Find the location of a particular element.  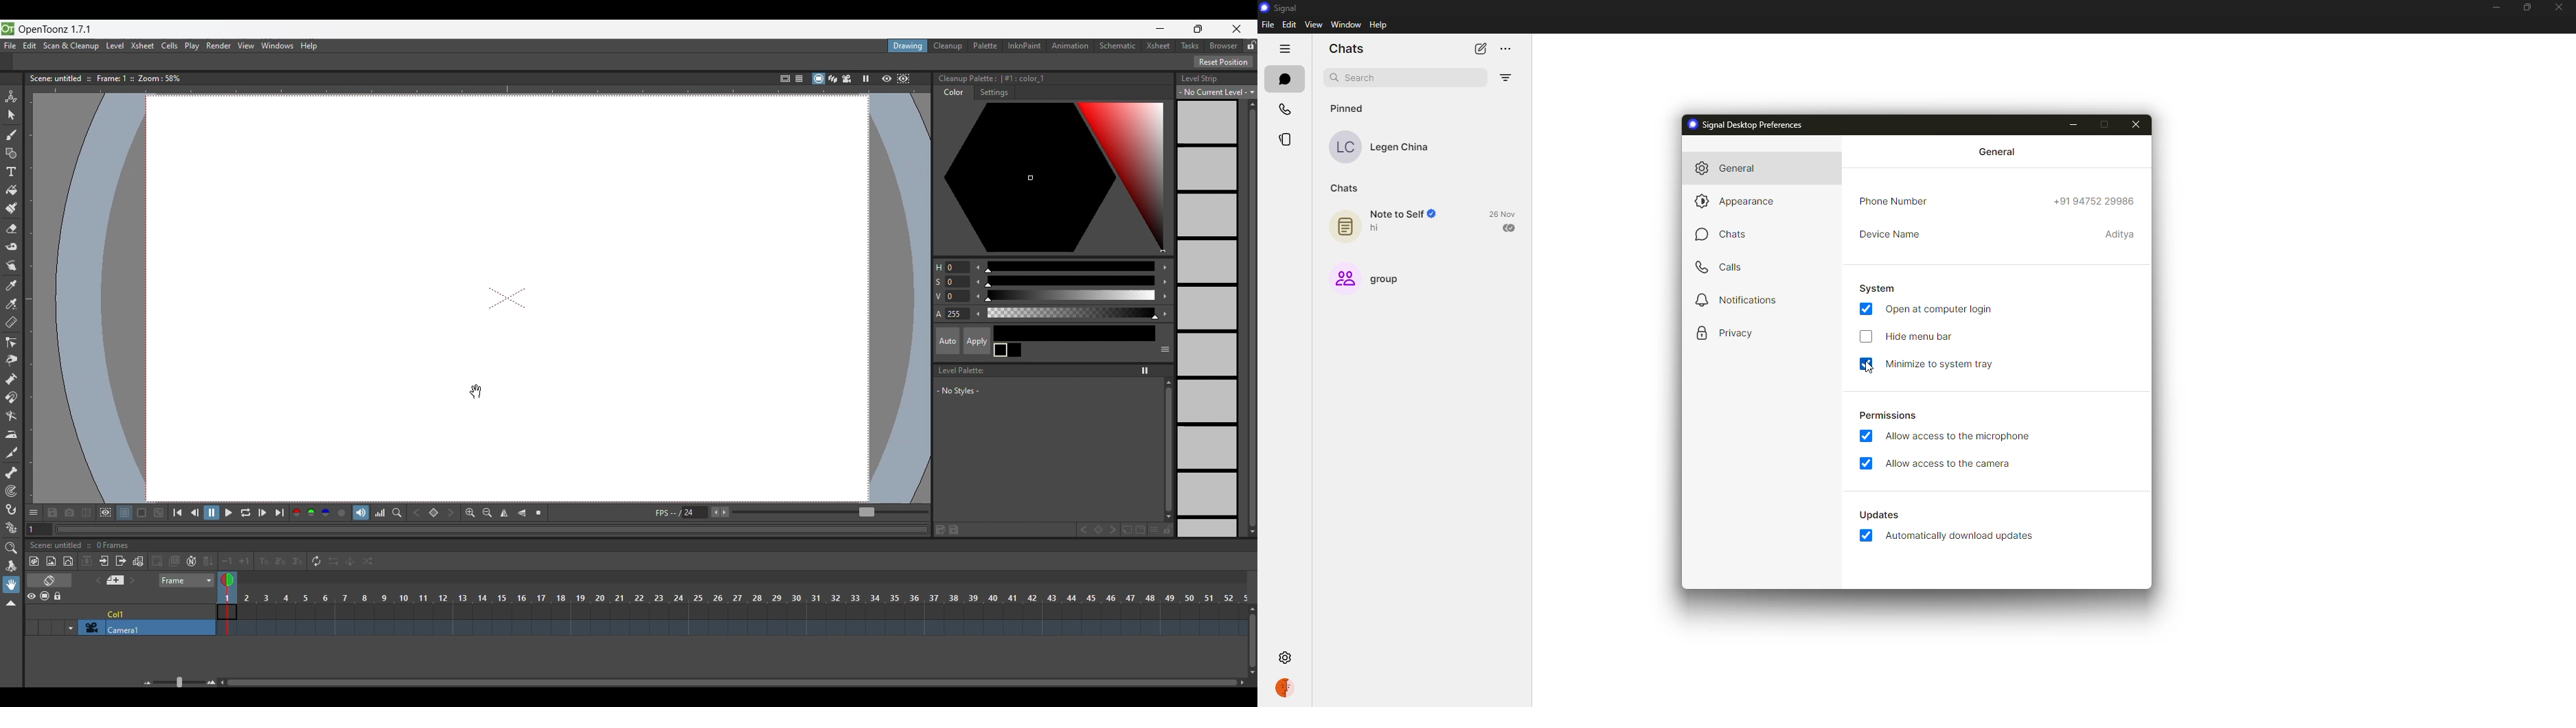

hide menu bar is located at coordinates (1921, 337).